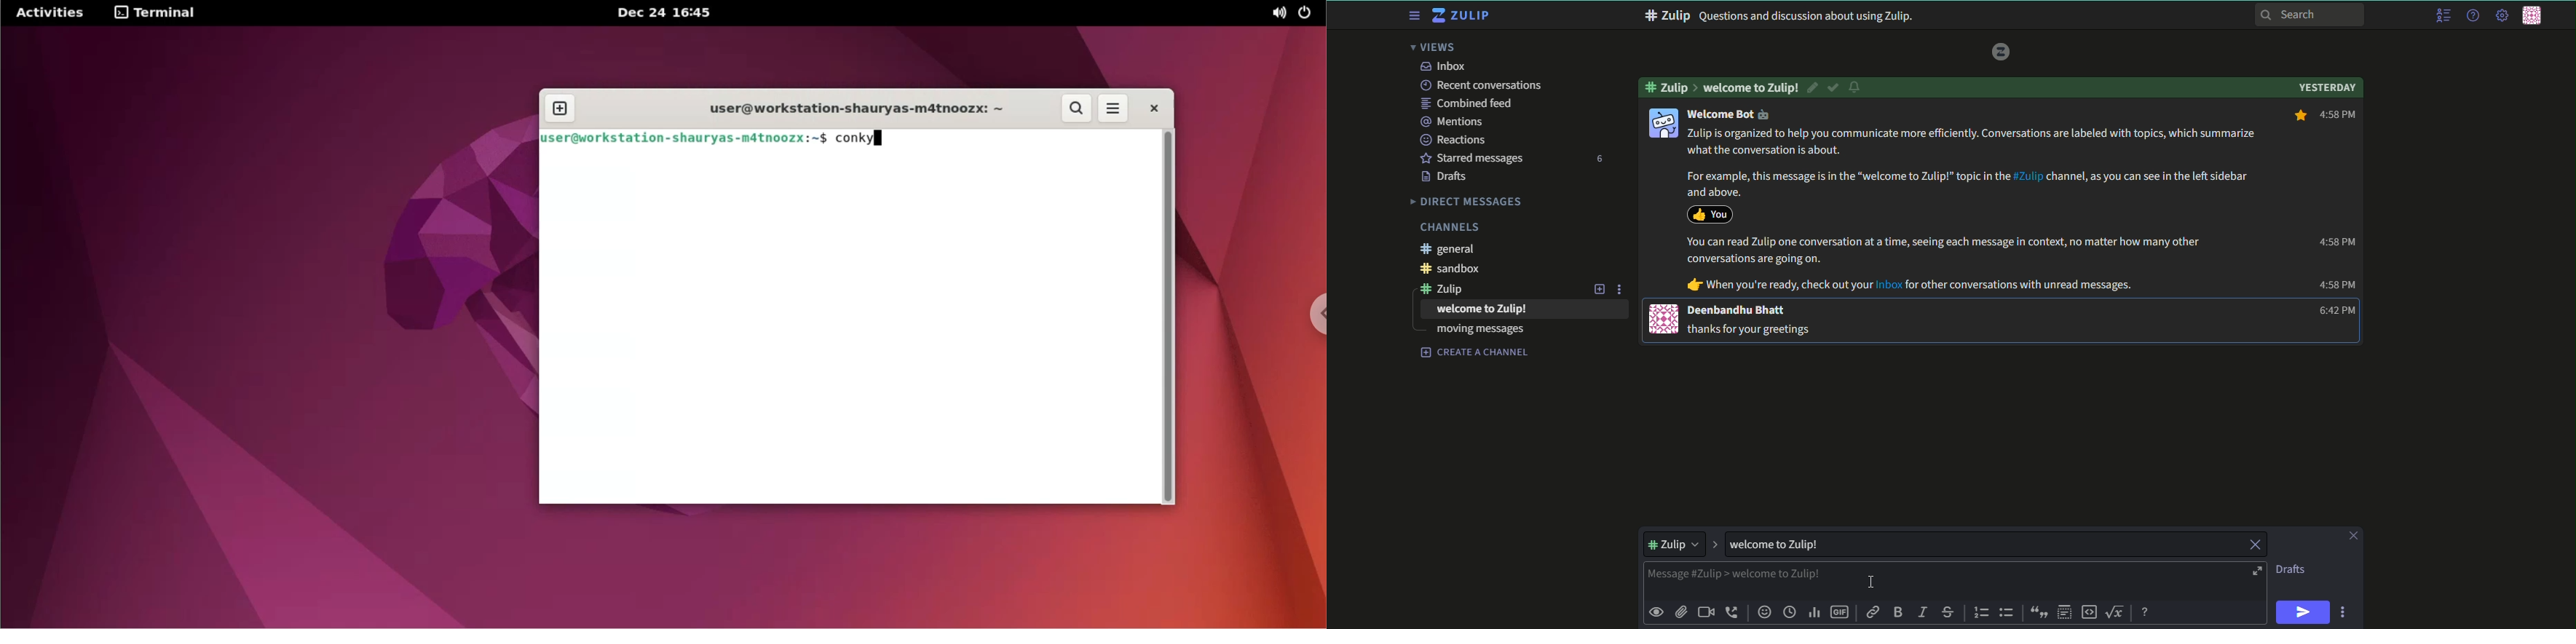  I want to click on Welcome to zulip!, so click(1751, 87).